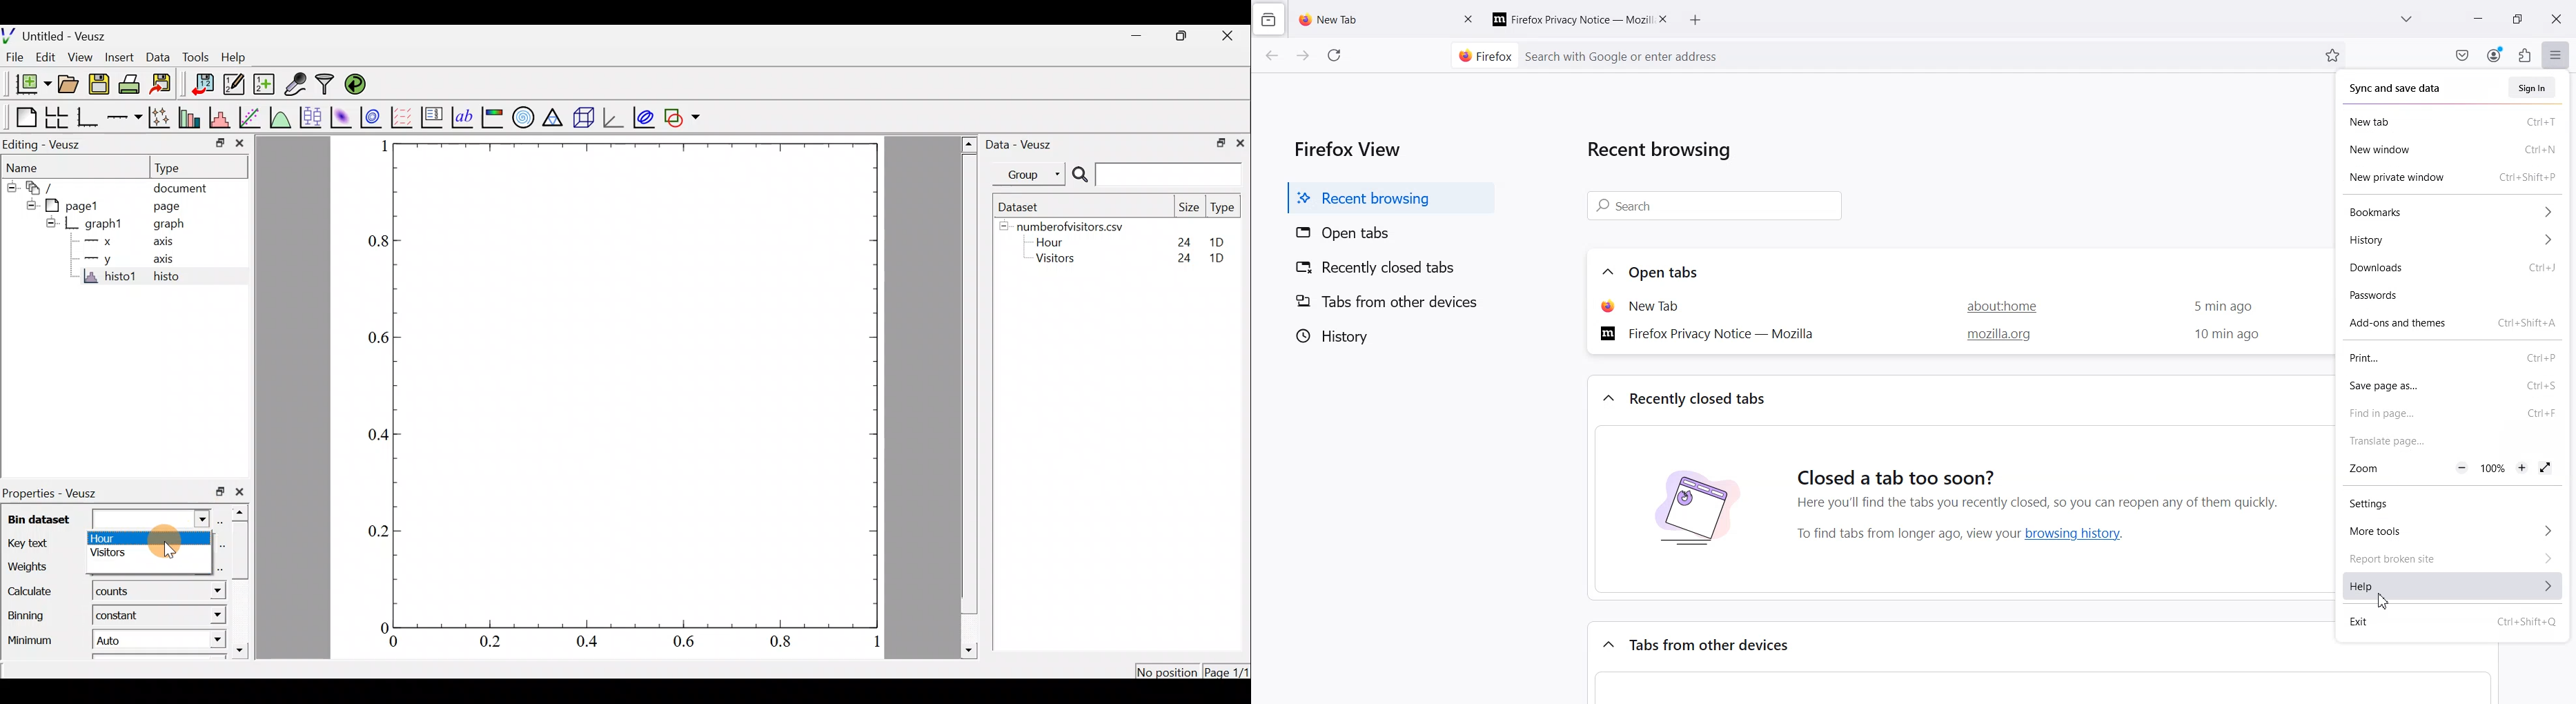  I want to click on Account, so click(2495, 54).